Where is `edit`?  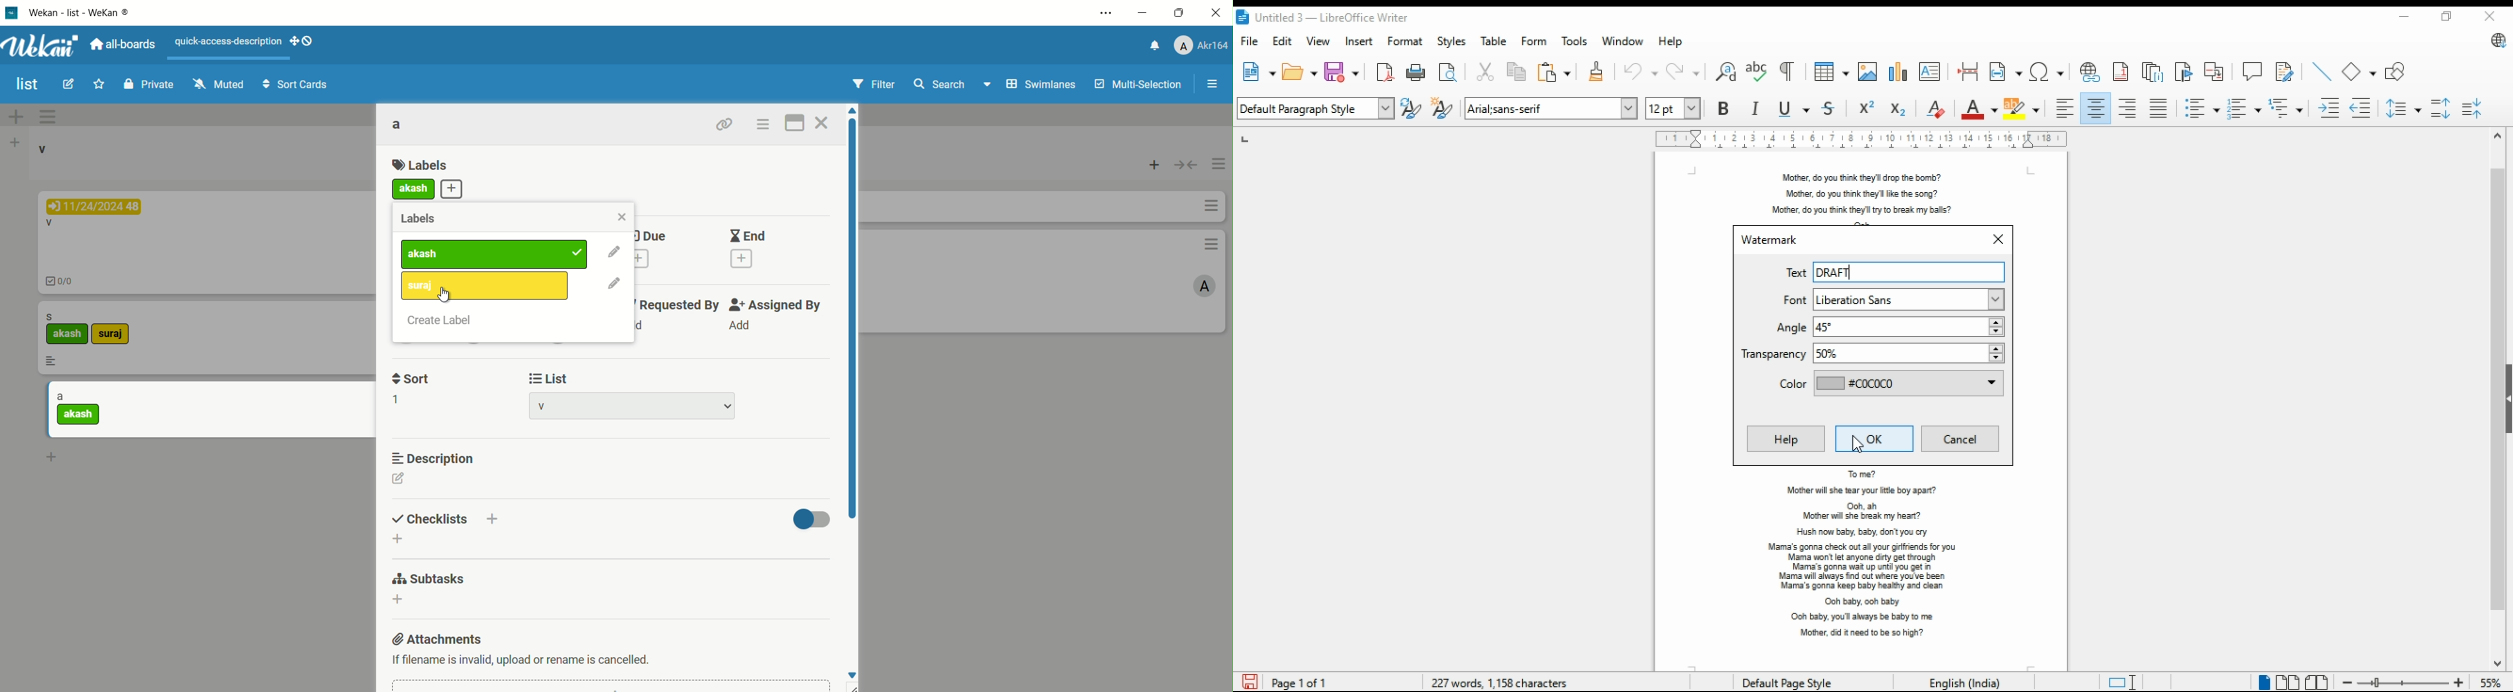 edit is located at coordinates (616, 251).